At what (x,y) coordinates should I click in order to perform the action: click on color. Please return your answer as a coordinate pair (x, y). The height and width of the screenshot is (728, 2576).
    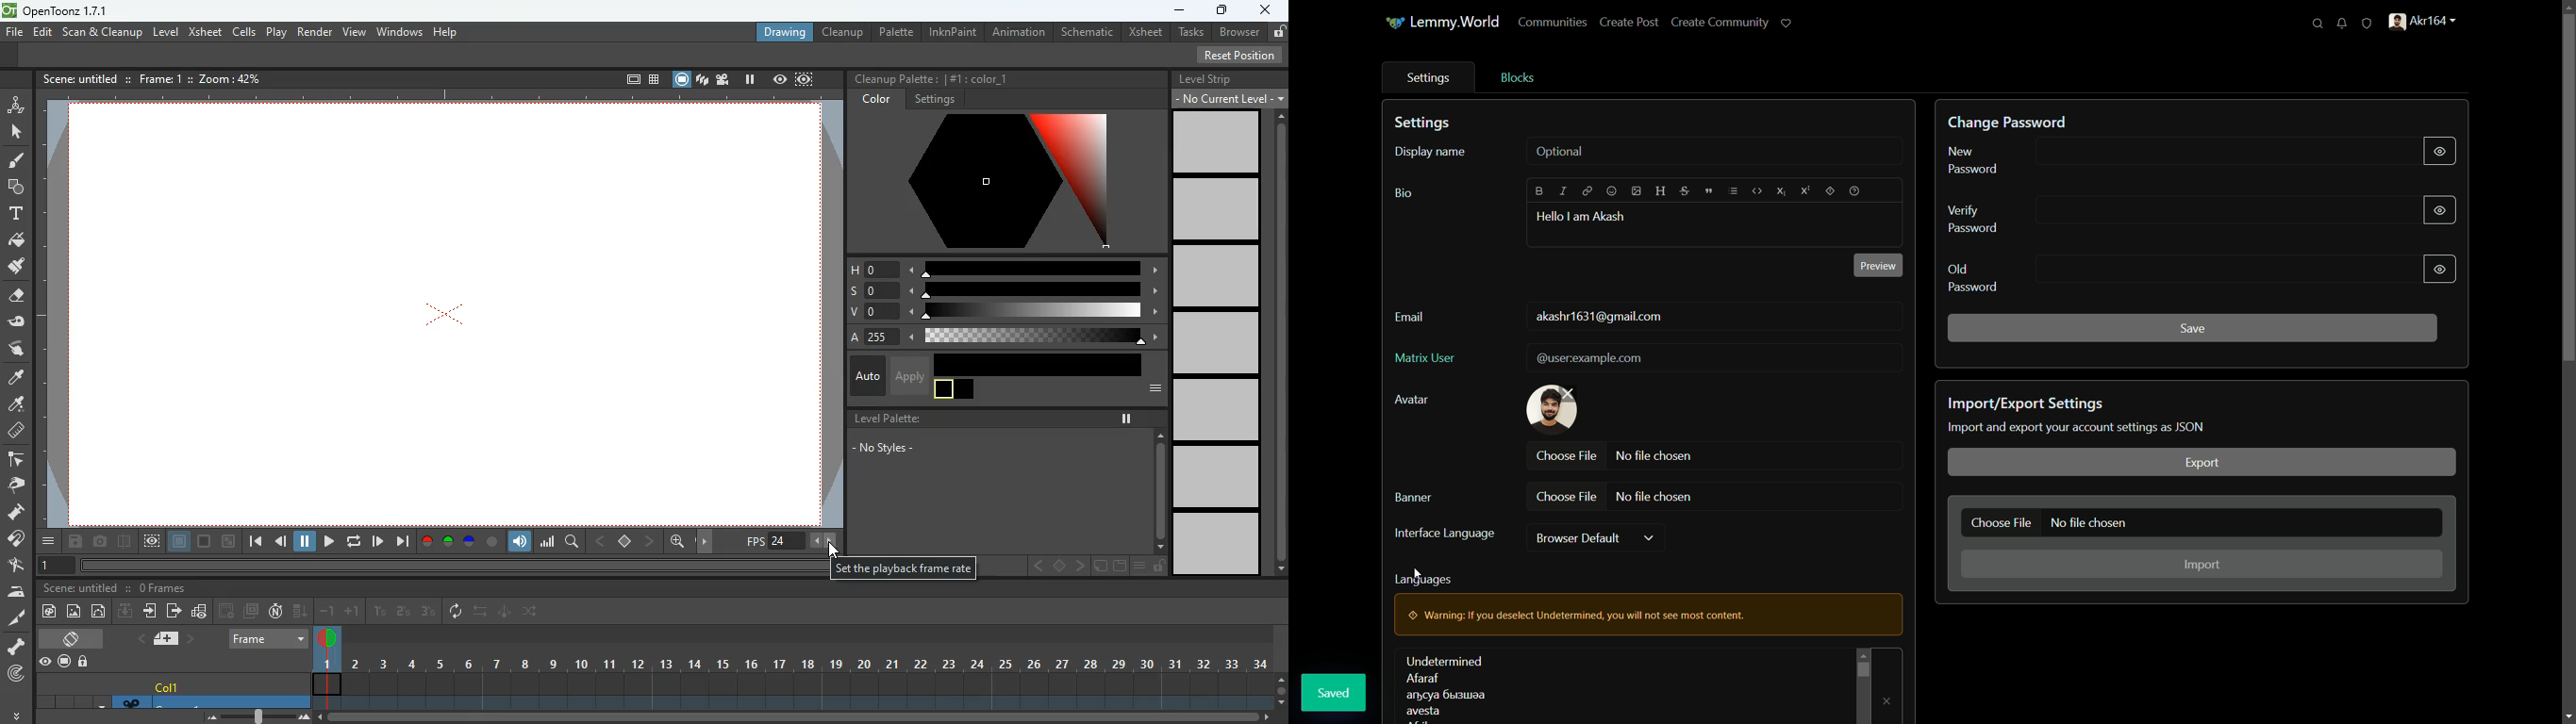
    Looking at the image, I should click on (877, 99).